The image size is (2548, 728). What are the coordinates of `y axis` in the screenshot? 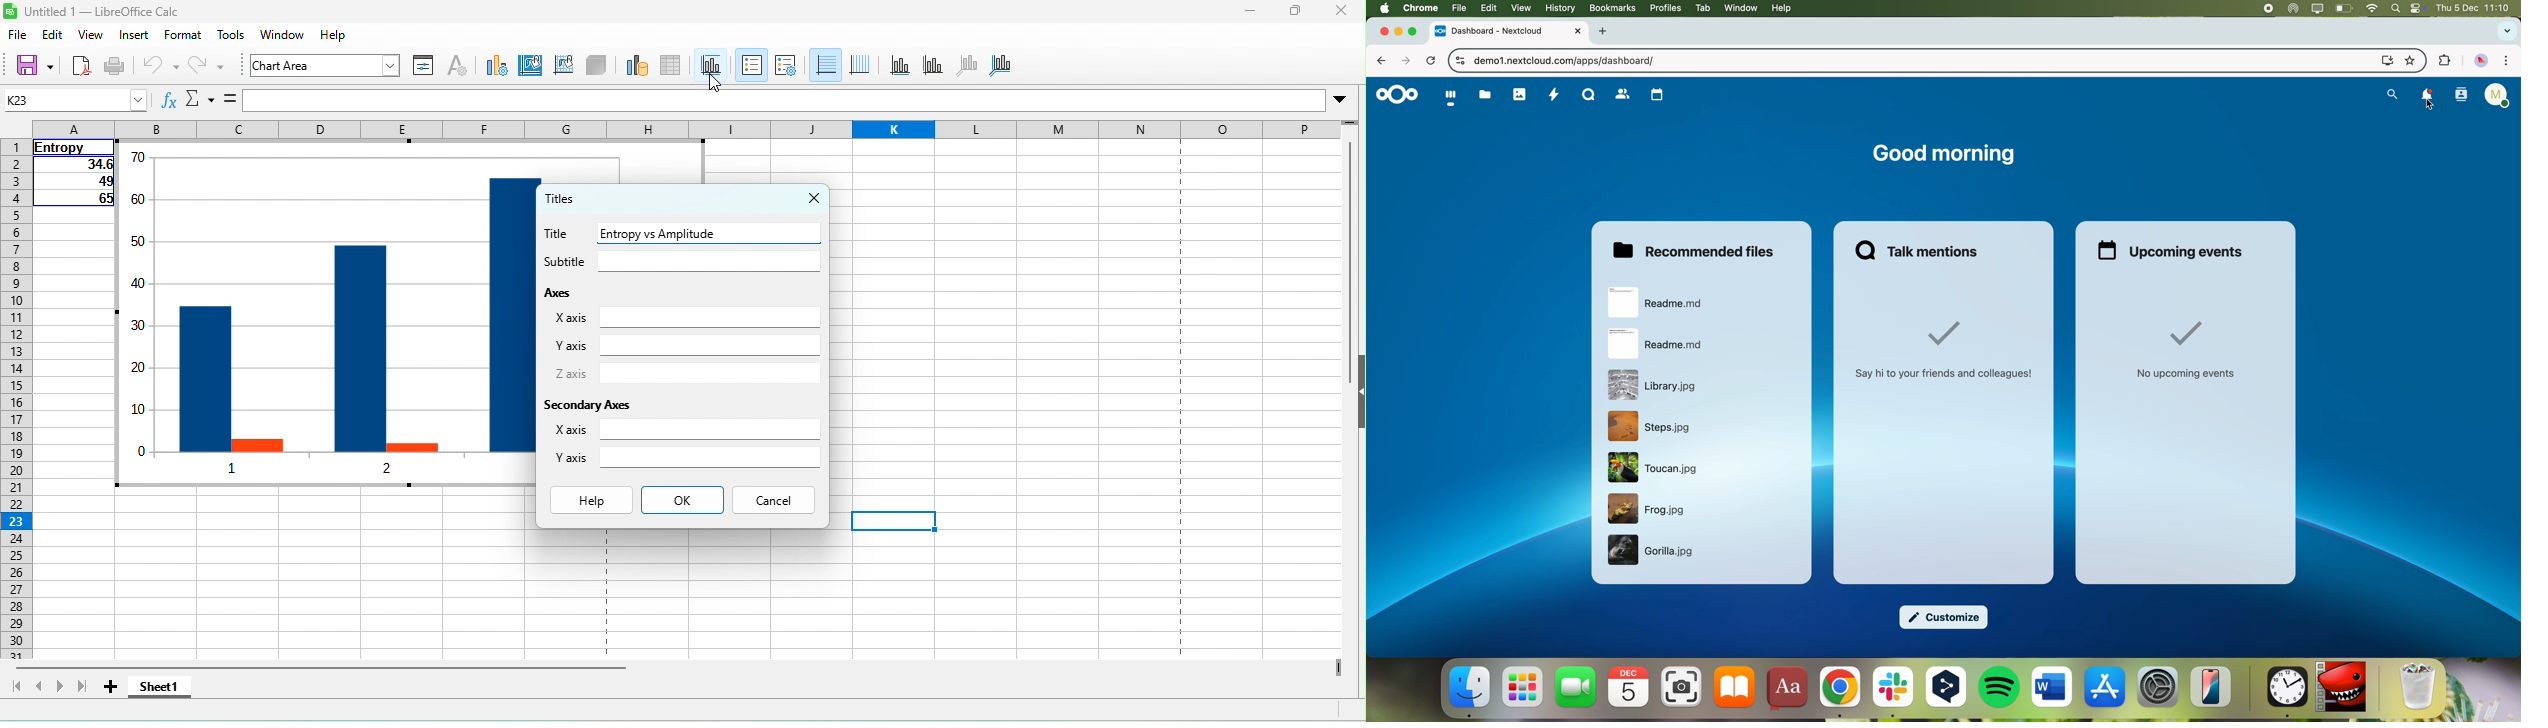 It's located at (682, 346).